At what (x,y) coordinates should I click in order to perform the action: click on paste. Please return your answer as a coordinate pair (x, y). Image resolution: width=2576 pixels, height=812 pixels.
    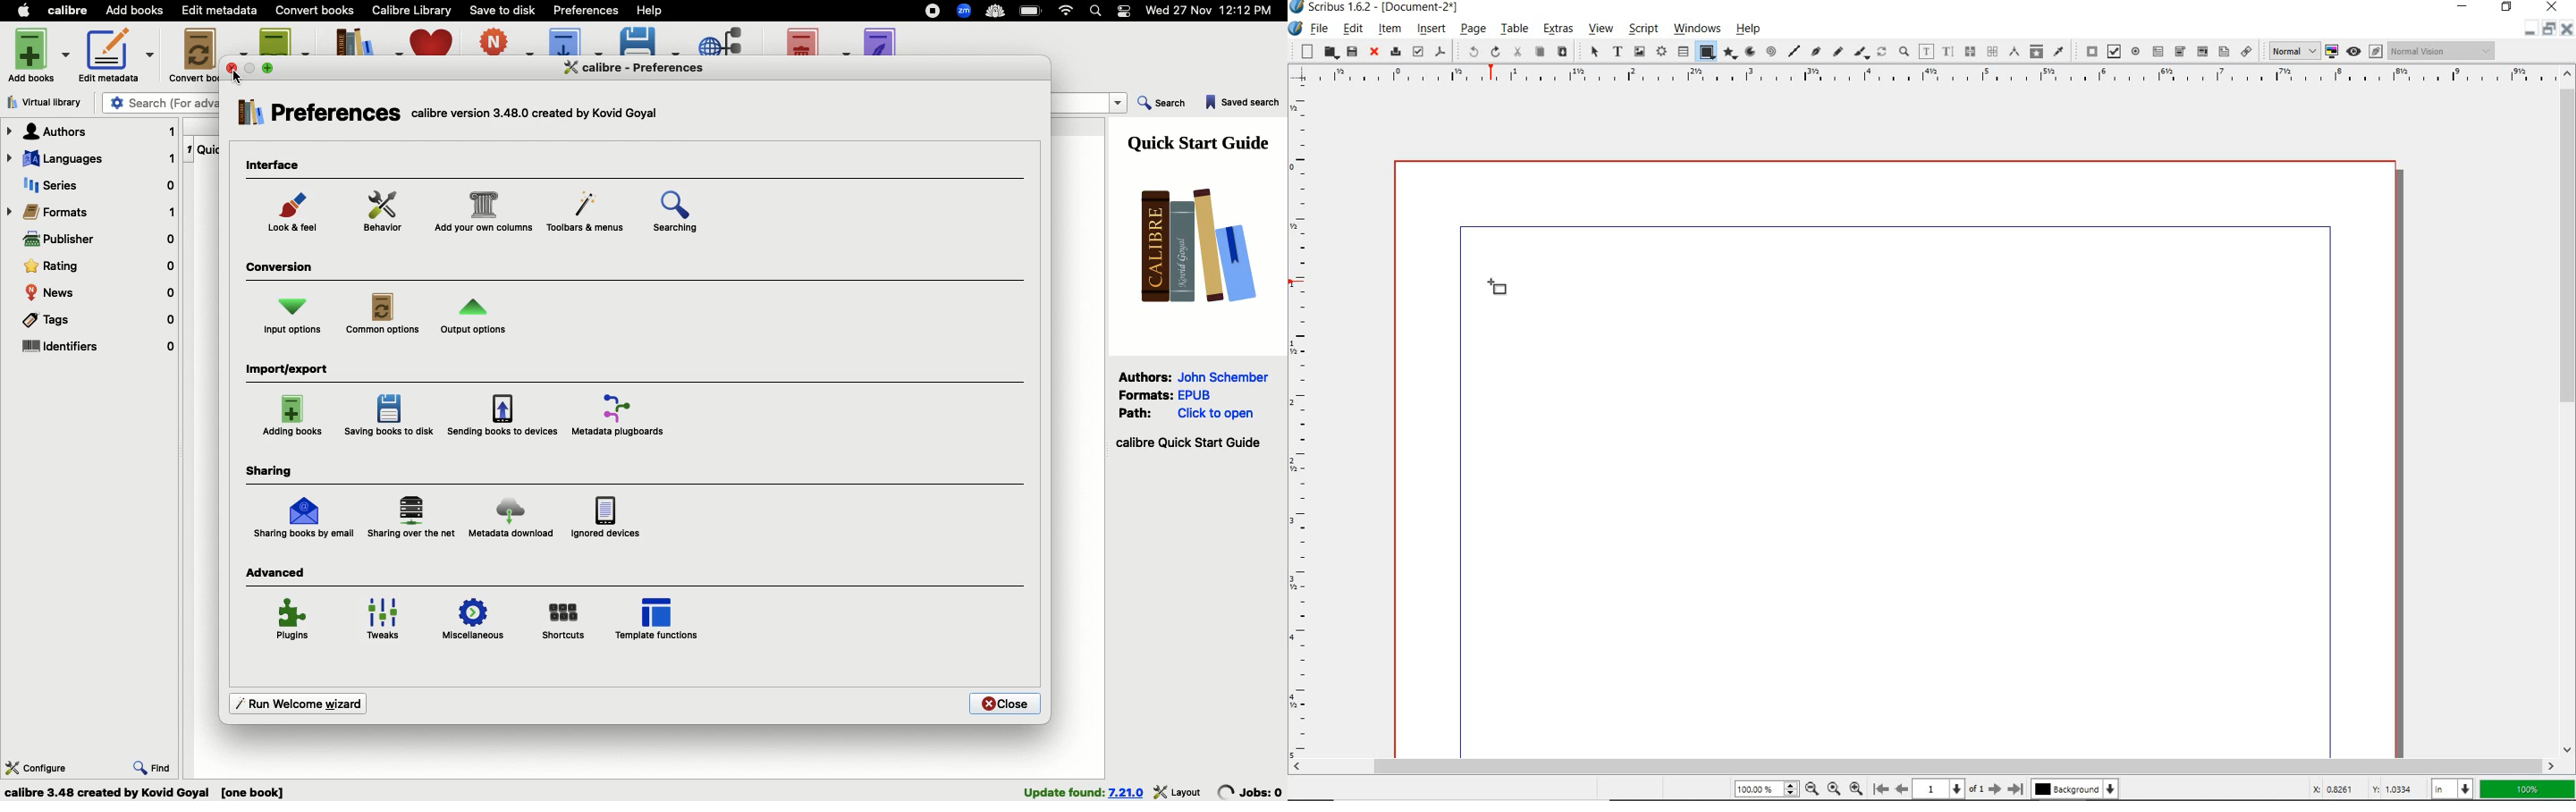
    Looking at the image, I should click on (1562, 51).